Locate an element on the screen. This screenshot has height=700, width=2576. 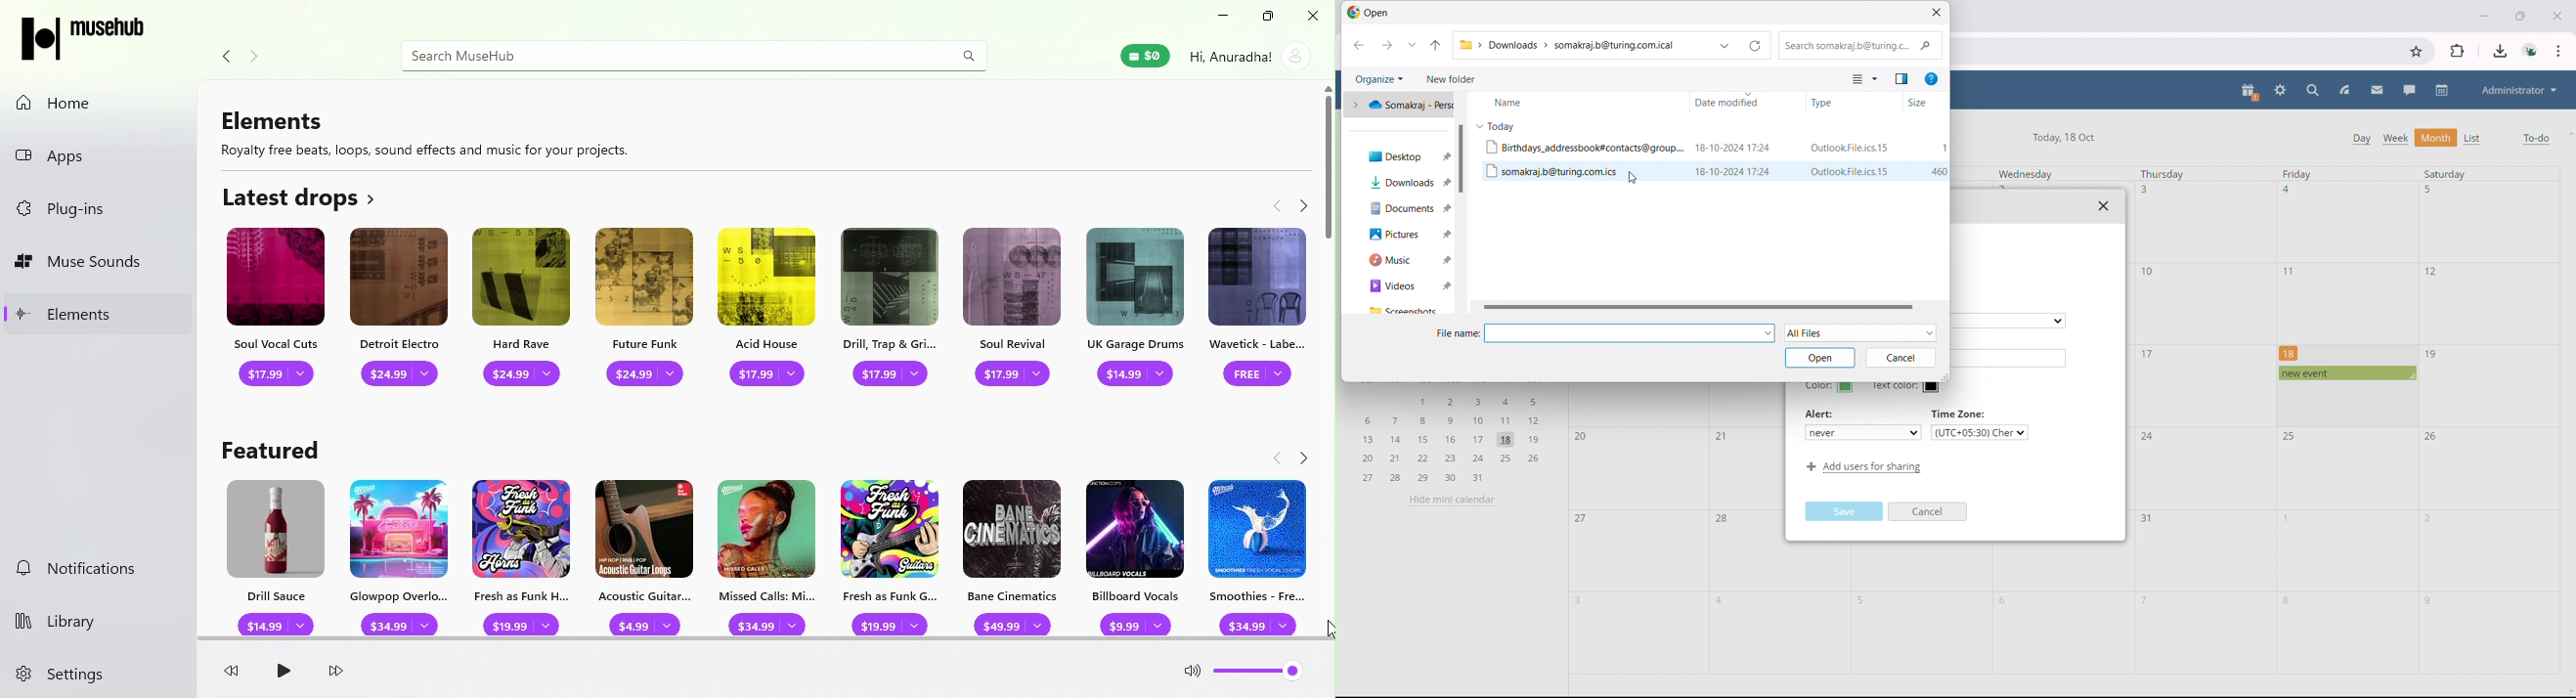
cancel is located at coordinates (1899, 358).